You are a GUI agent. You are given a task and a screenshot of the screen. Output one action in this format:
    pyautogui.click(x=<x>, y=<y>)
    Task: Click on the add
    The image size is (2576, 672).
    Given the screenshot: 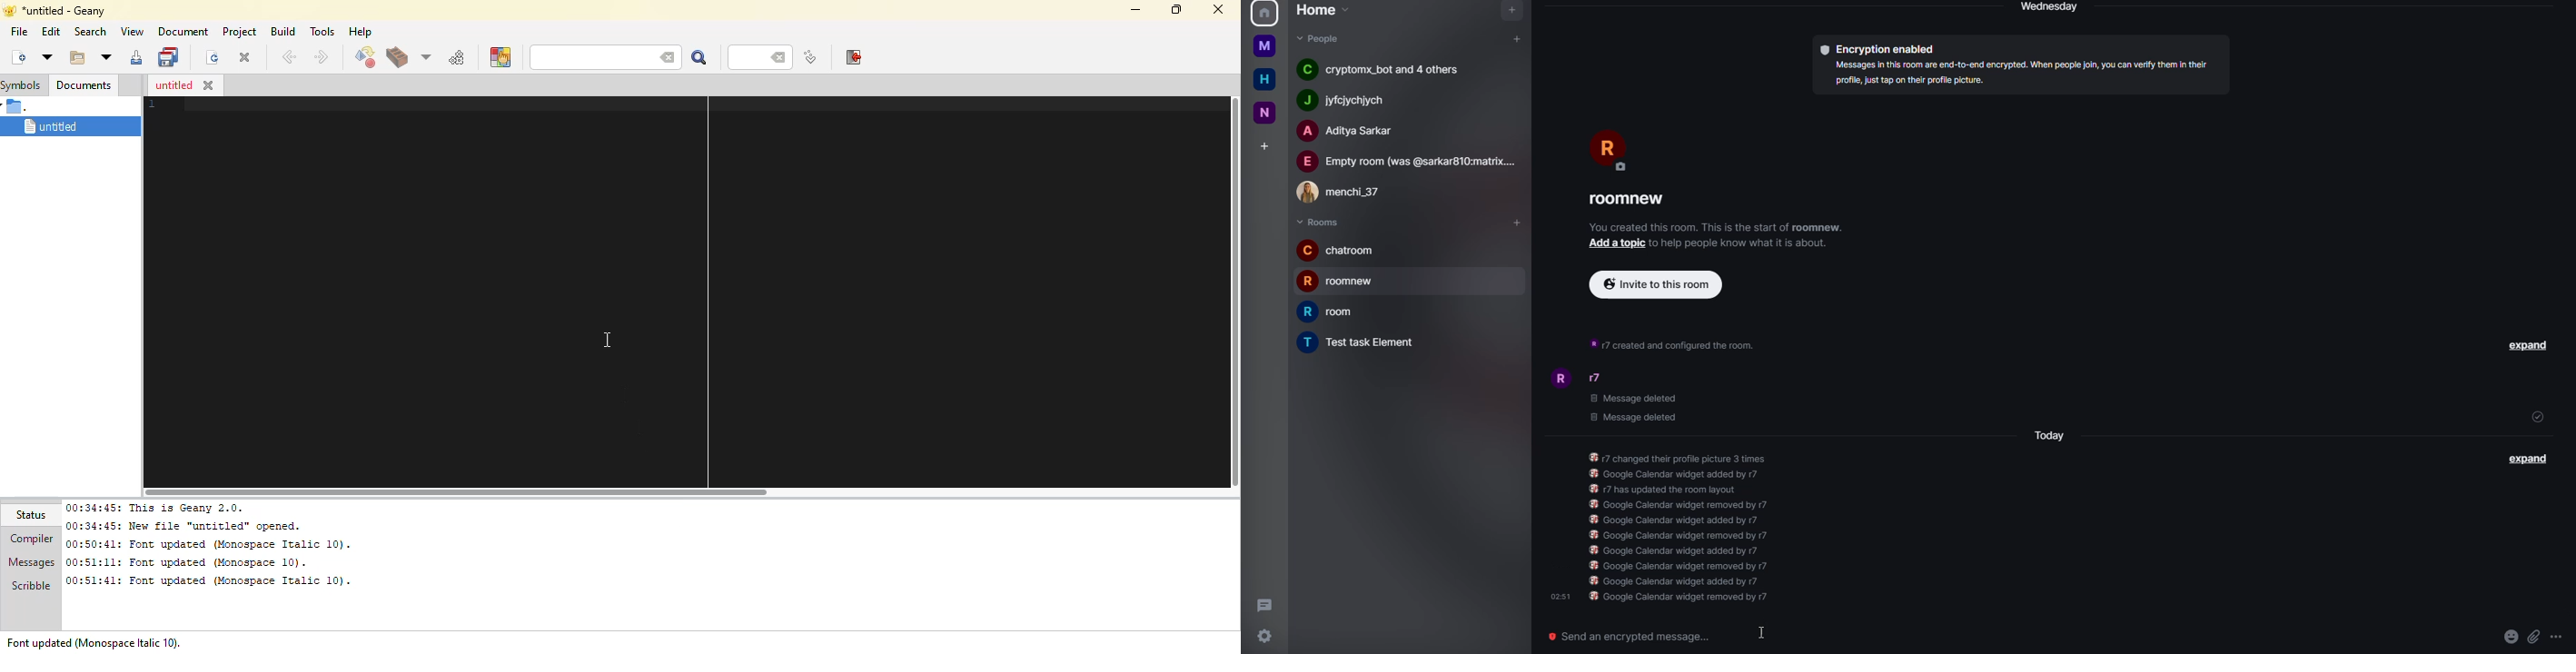 What is the action you would take?
    pyautogui.click(x=1513, y=221)
    